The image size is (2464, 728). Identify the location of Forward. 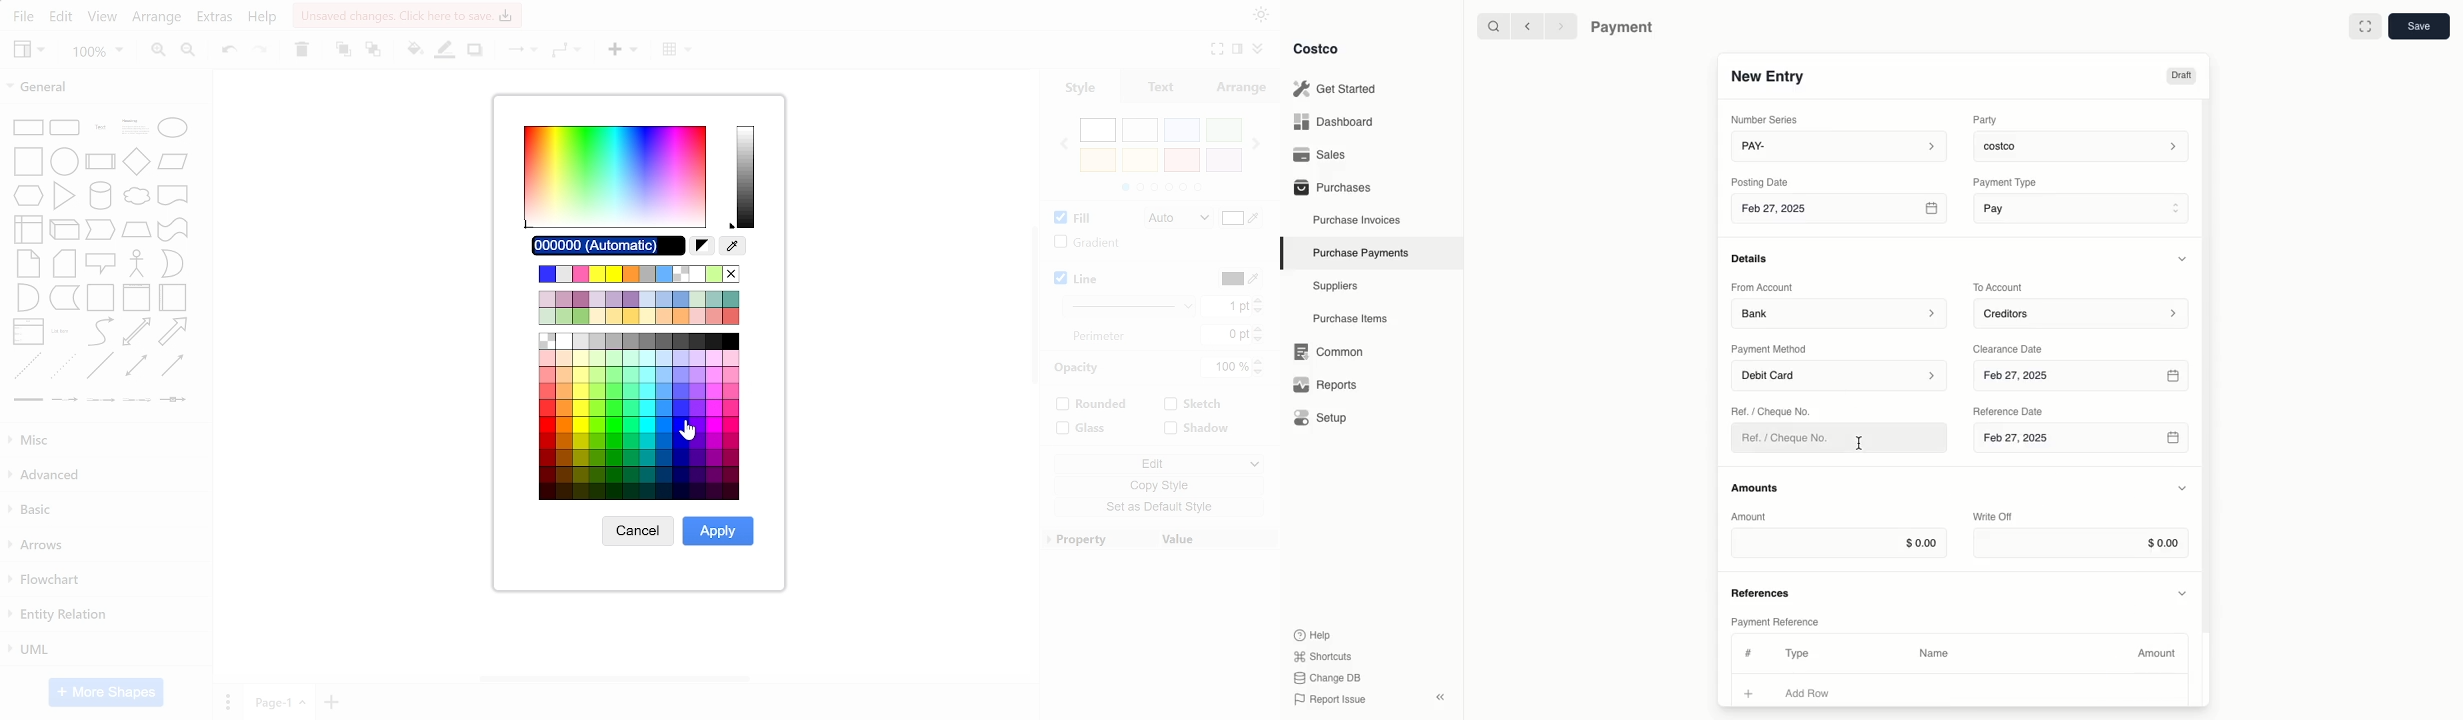
(1559, 25).